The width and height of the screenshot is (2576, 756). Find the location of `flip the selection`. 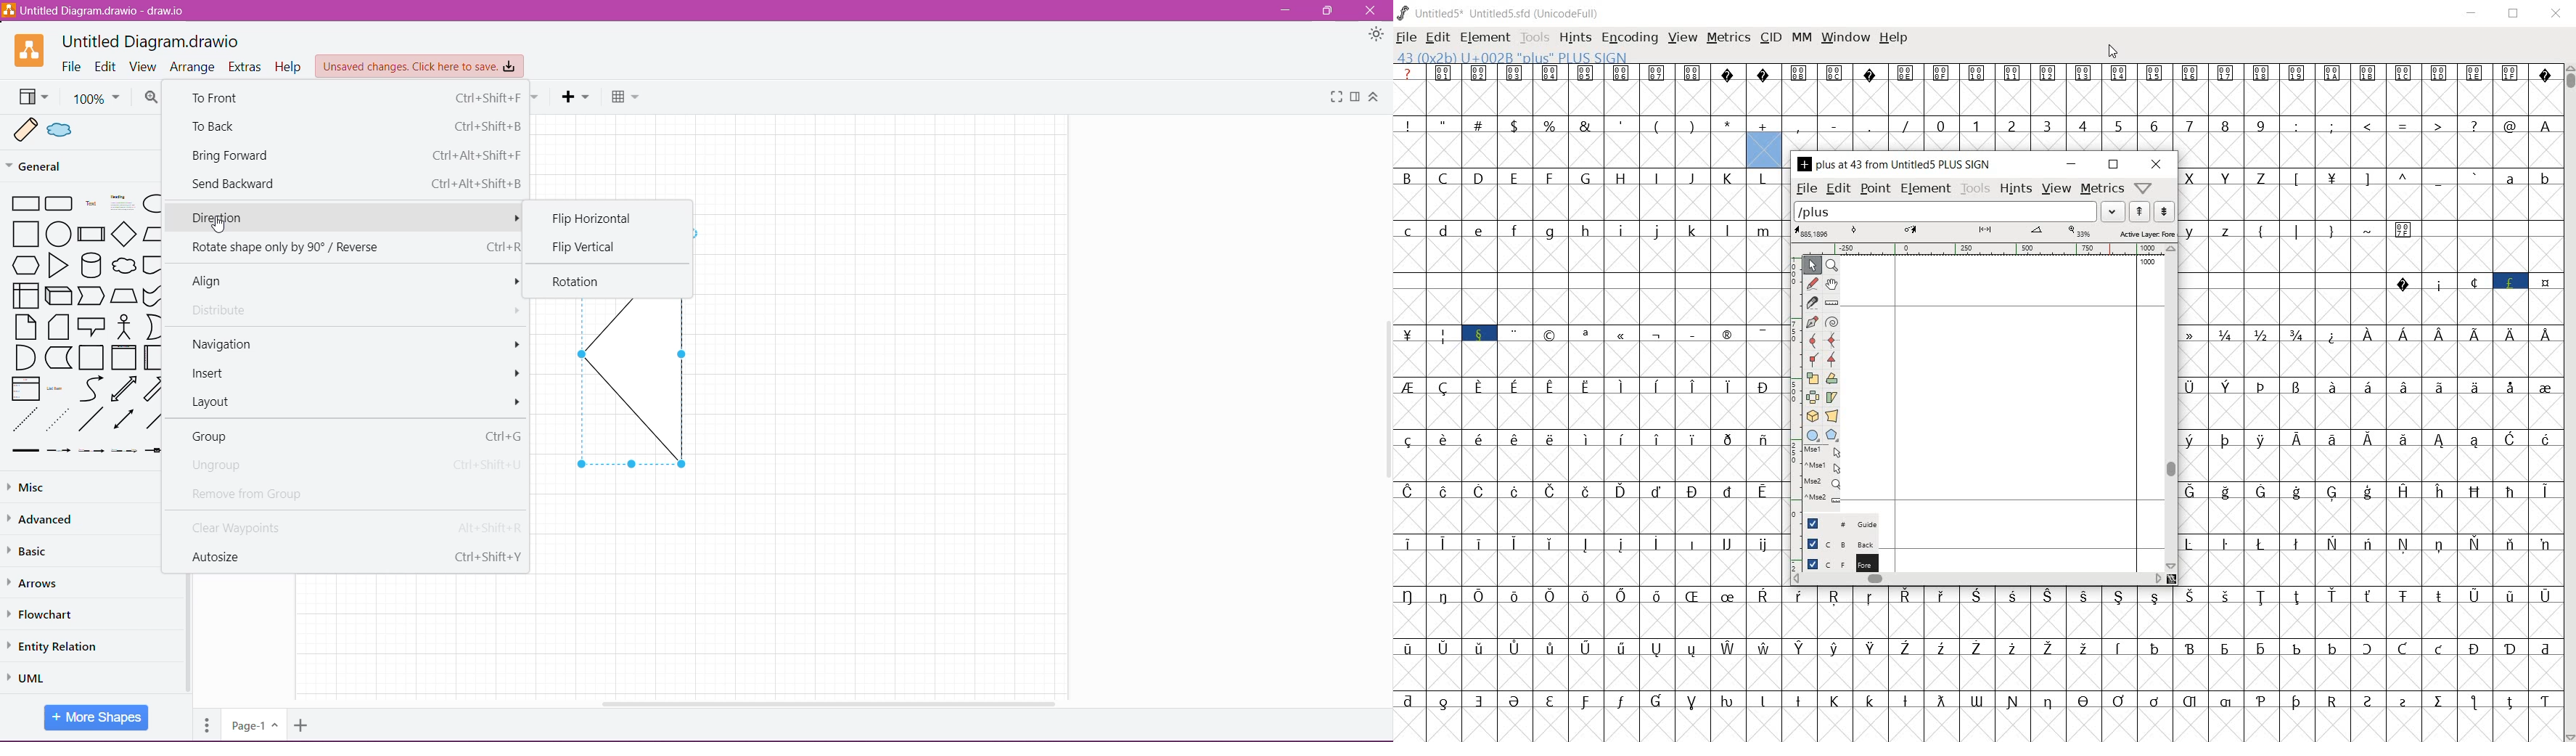

flip the selection is located at coordinates (1810, 398).